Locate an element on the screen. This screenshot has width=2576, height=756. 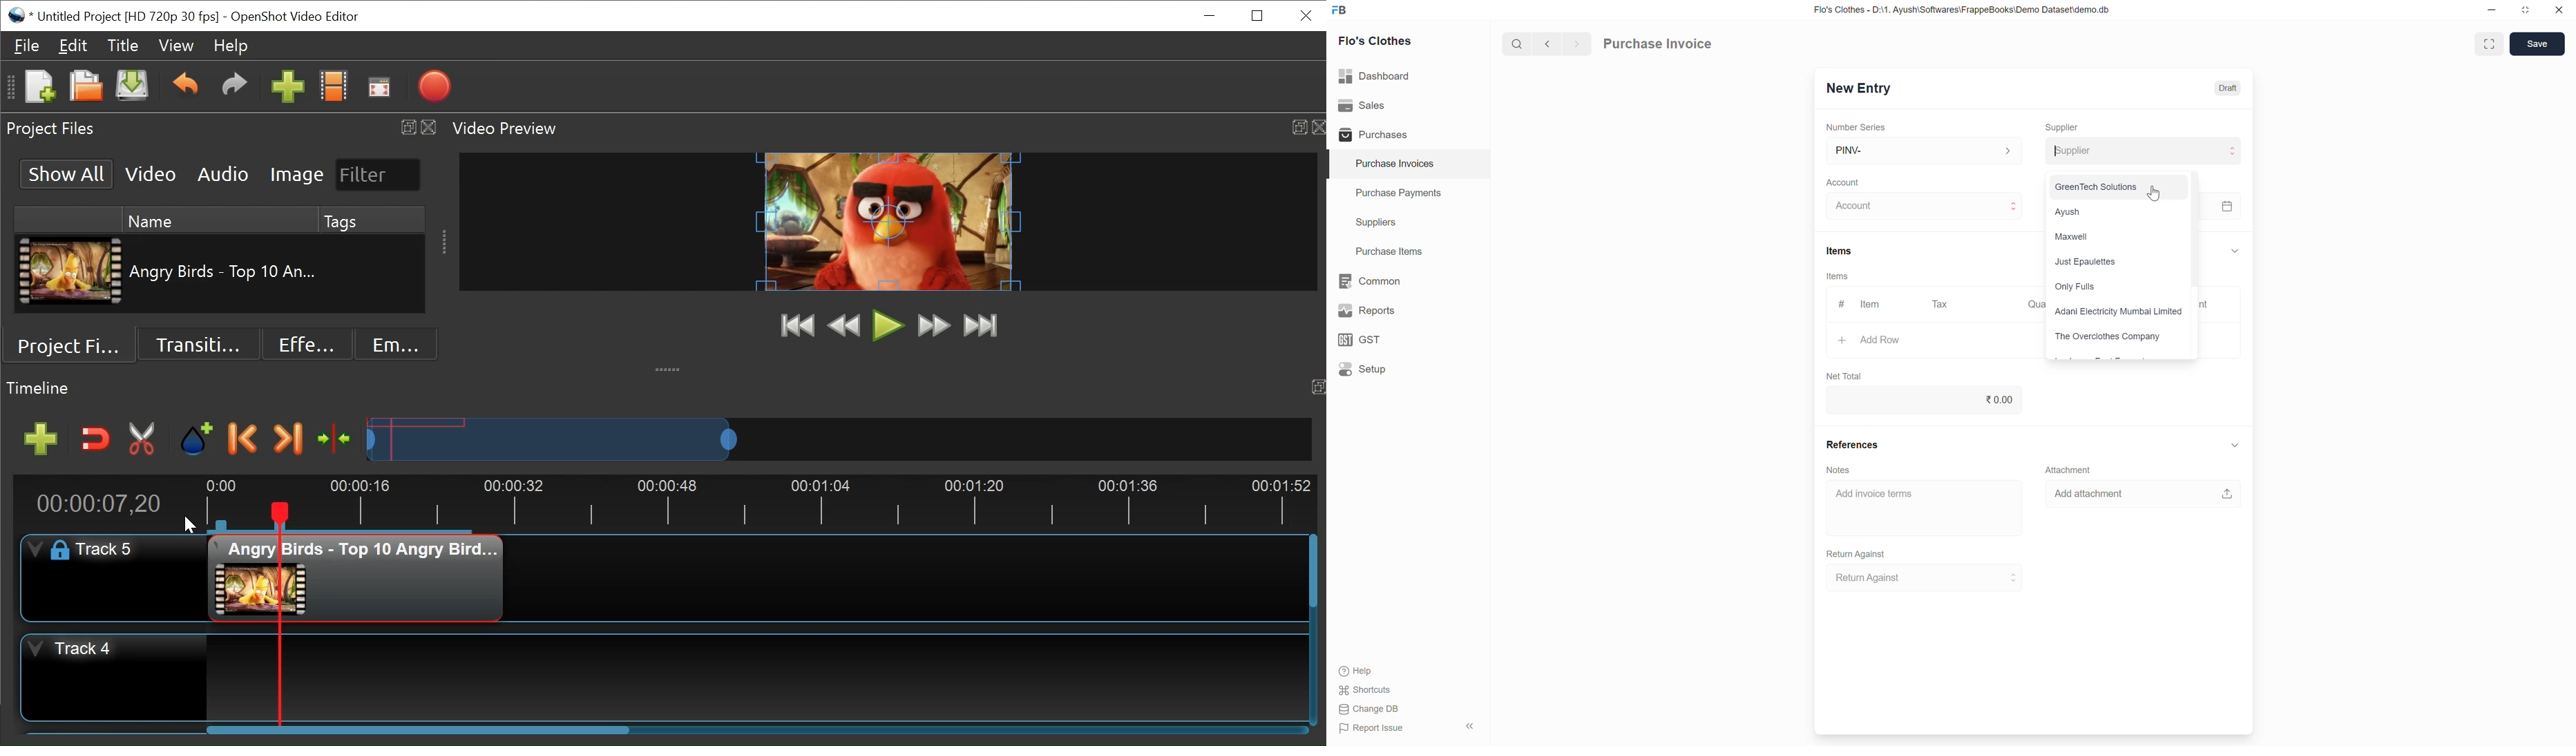
Collapse is located at coordinates (1470, 726).